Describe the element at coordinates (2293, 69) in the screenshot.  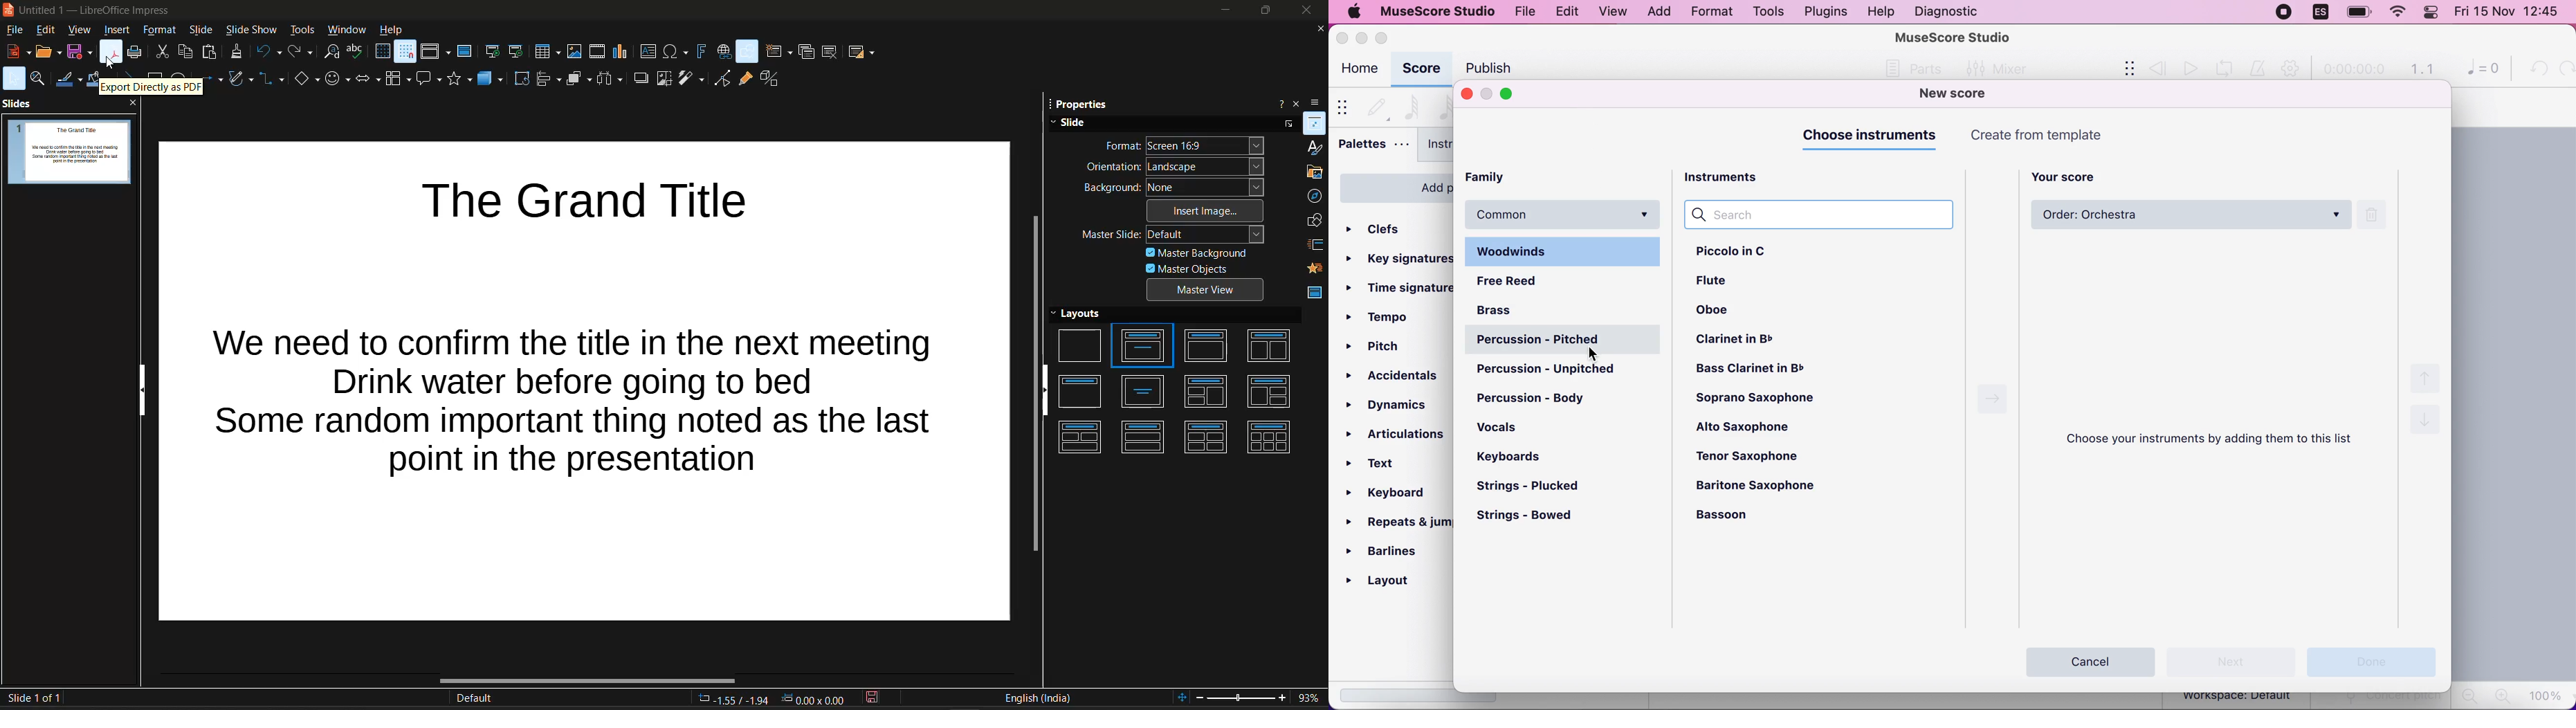
I see `playback settings` at that location.